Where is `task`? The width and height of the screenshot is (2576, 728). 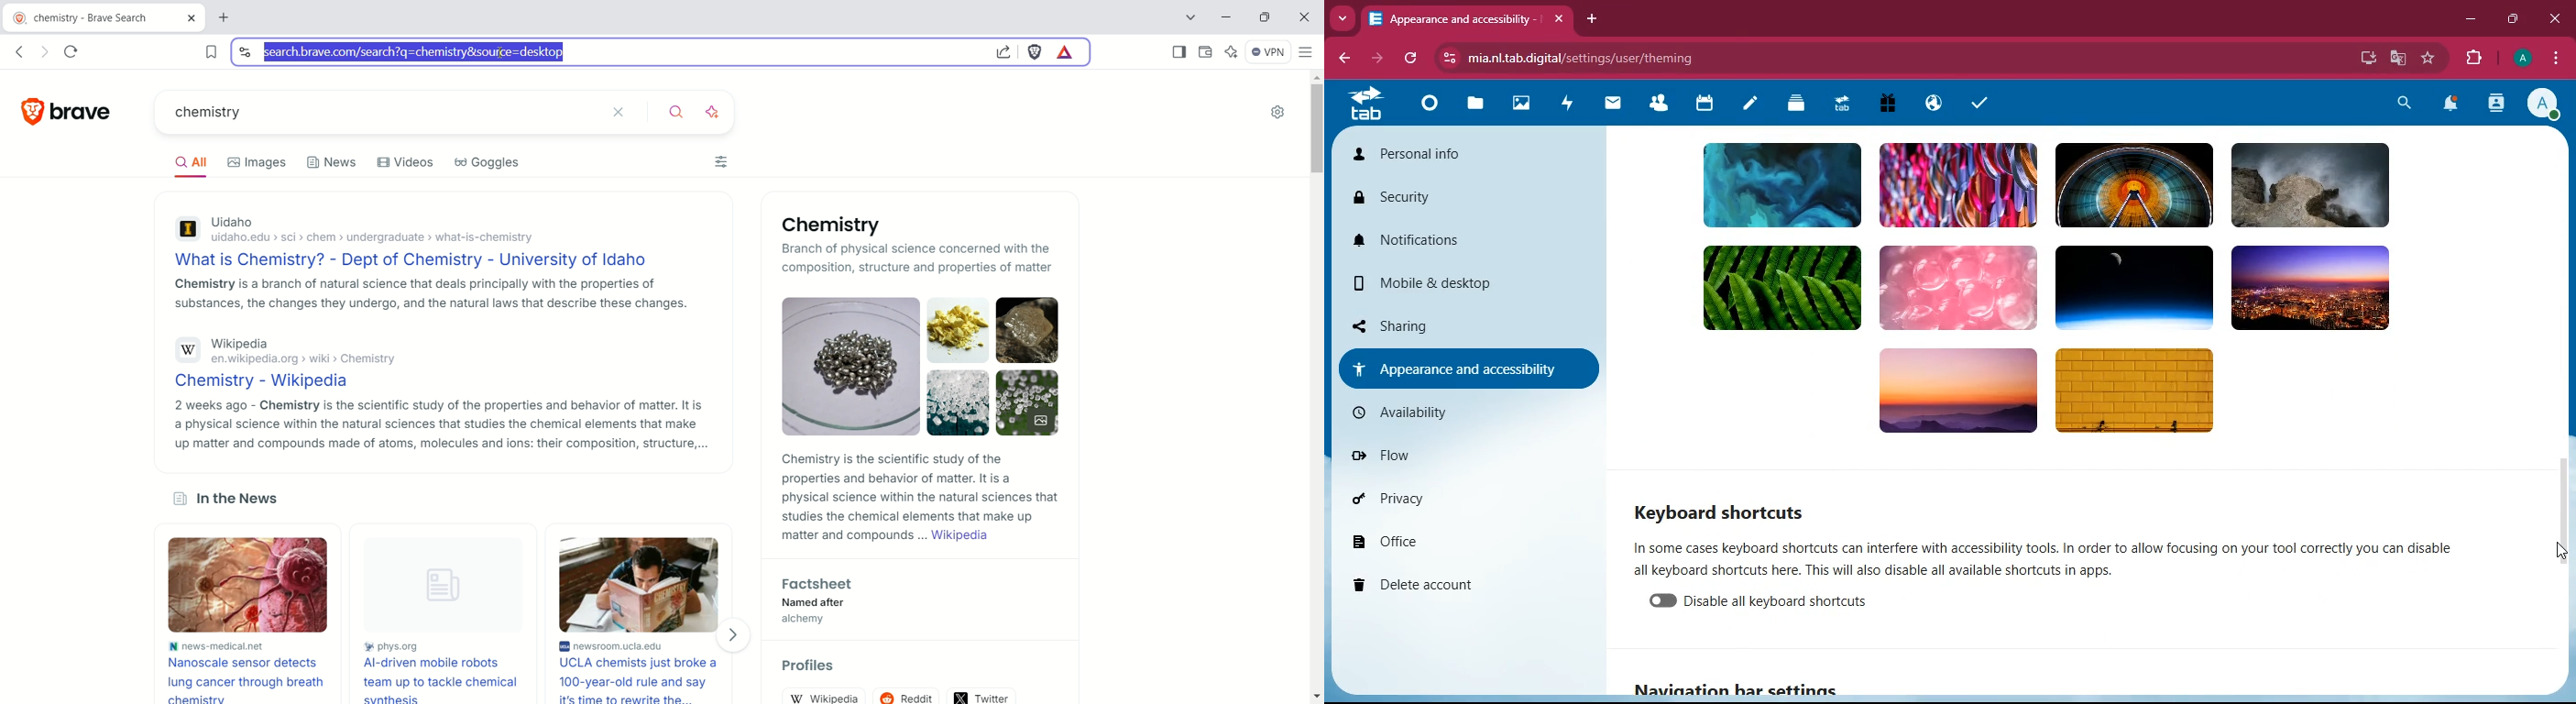
task is located at coordinates (1983, 105).